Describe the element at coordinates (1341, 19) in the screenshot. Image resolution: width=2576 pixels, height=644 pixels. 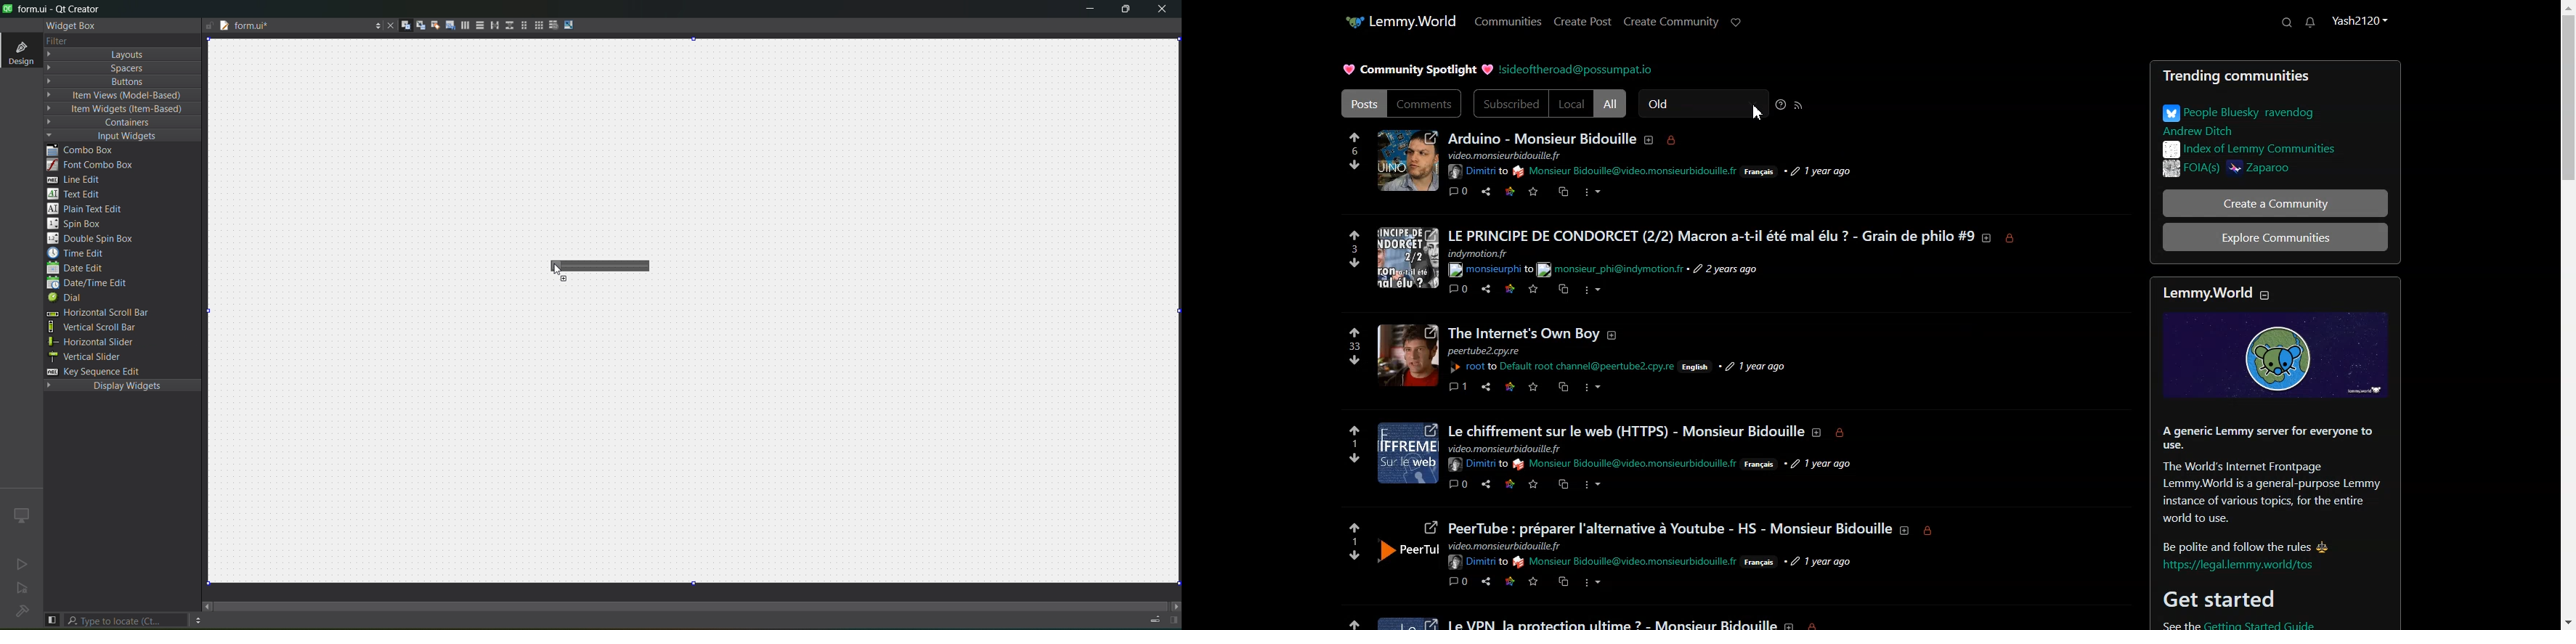
I see `Lemmy World Icon` at that location.